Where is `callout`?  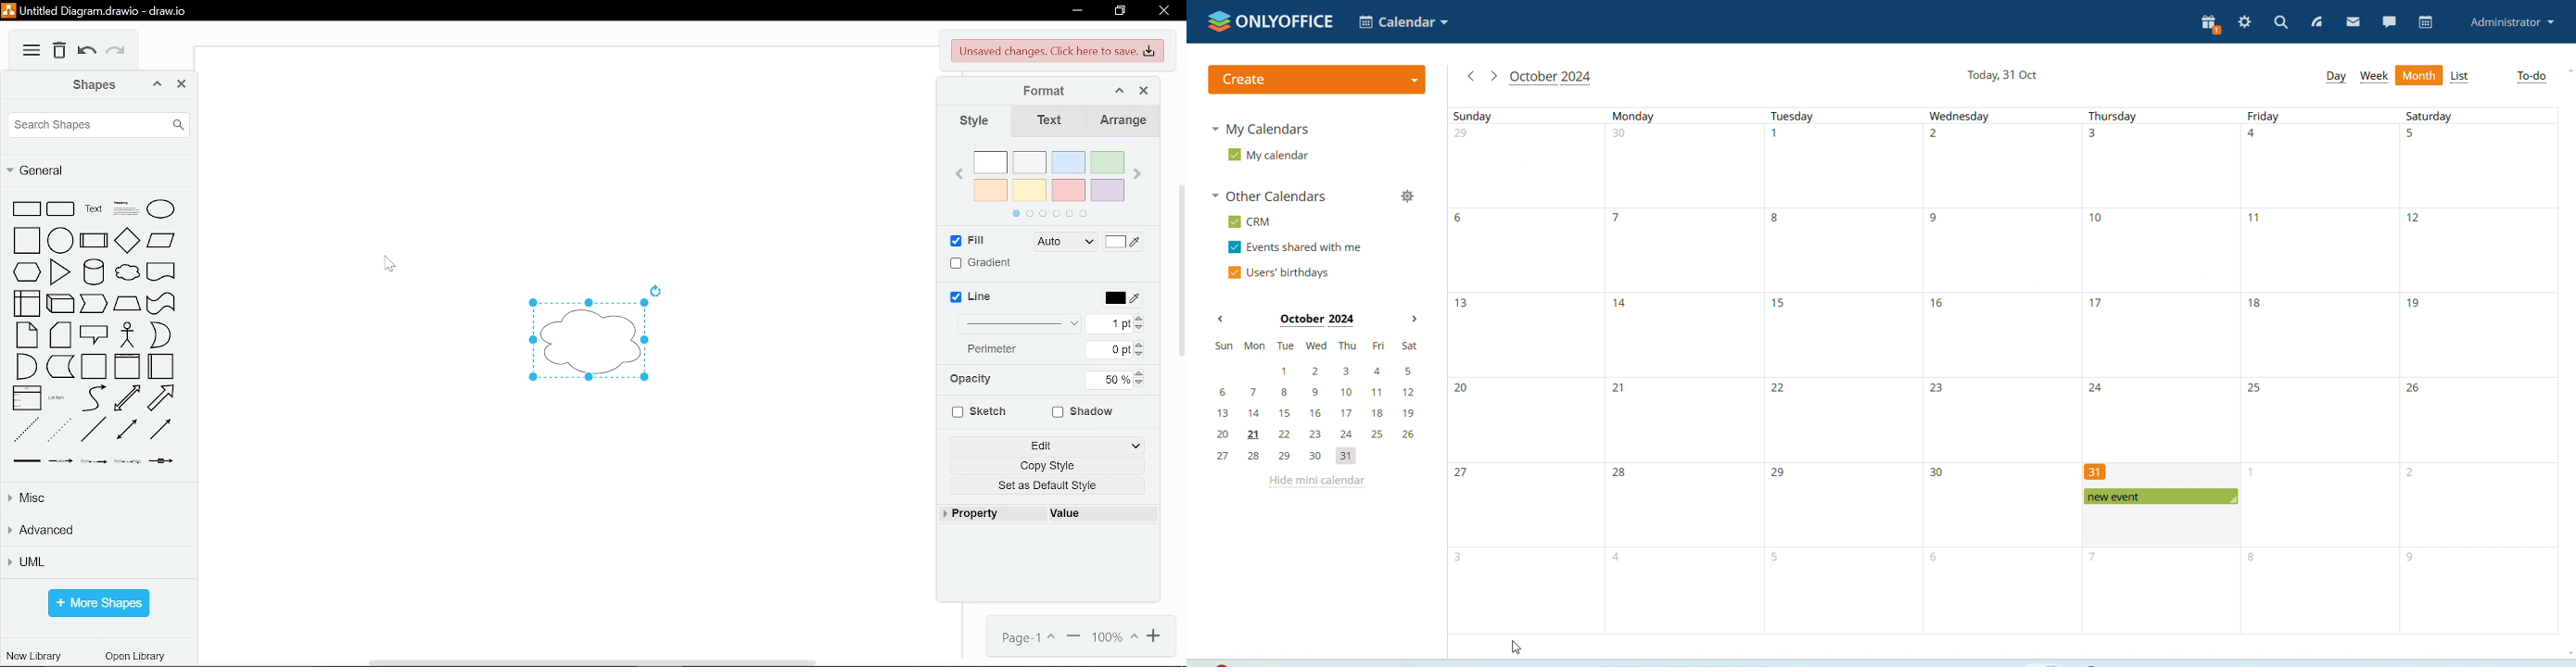 callout is located at coordinates (95, 334).